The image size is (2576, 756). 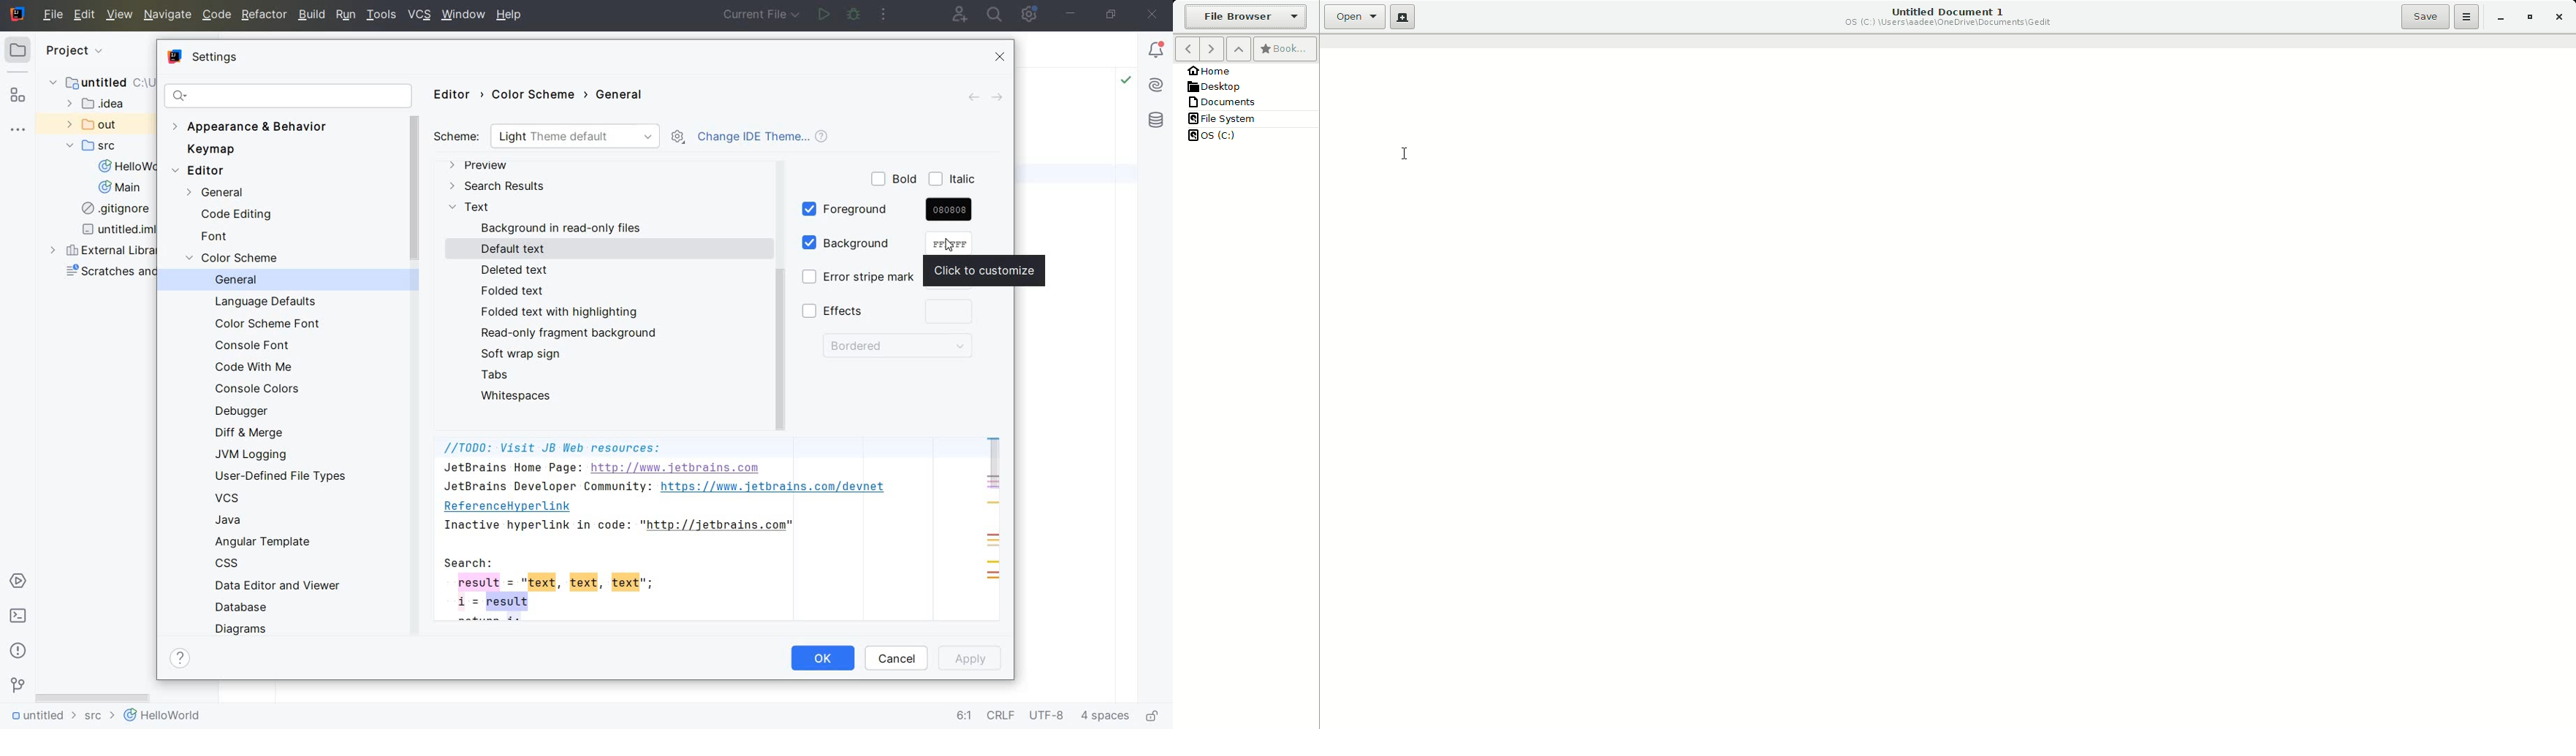 I want to click on VCS, so click(x=228, y=498).